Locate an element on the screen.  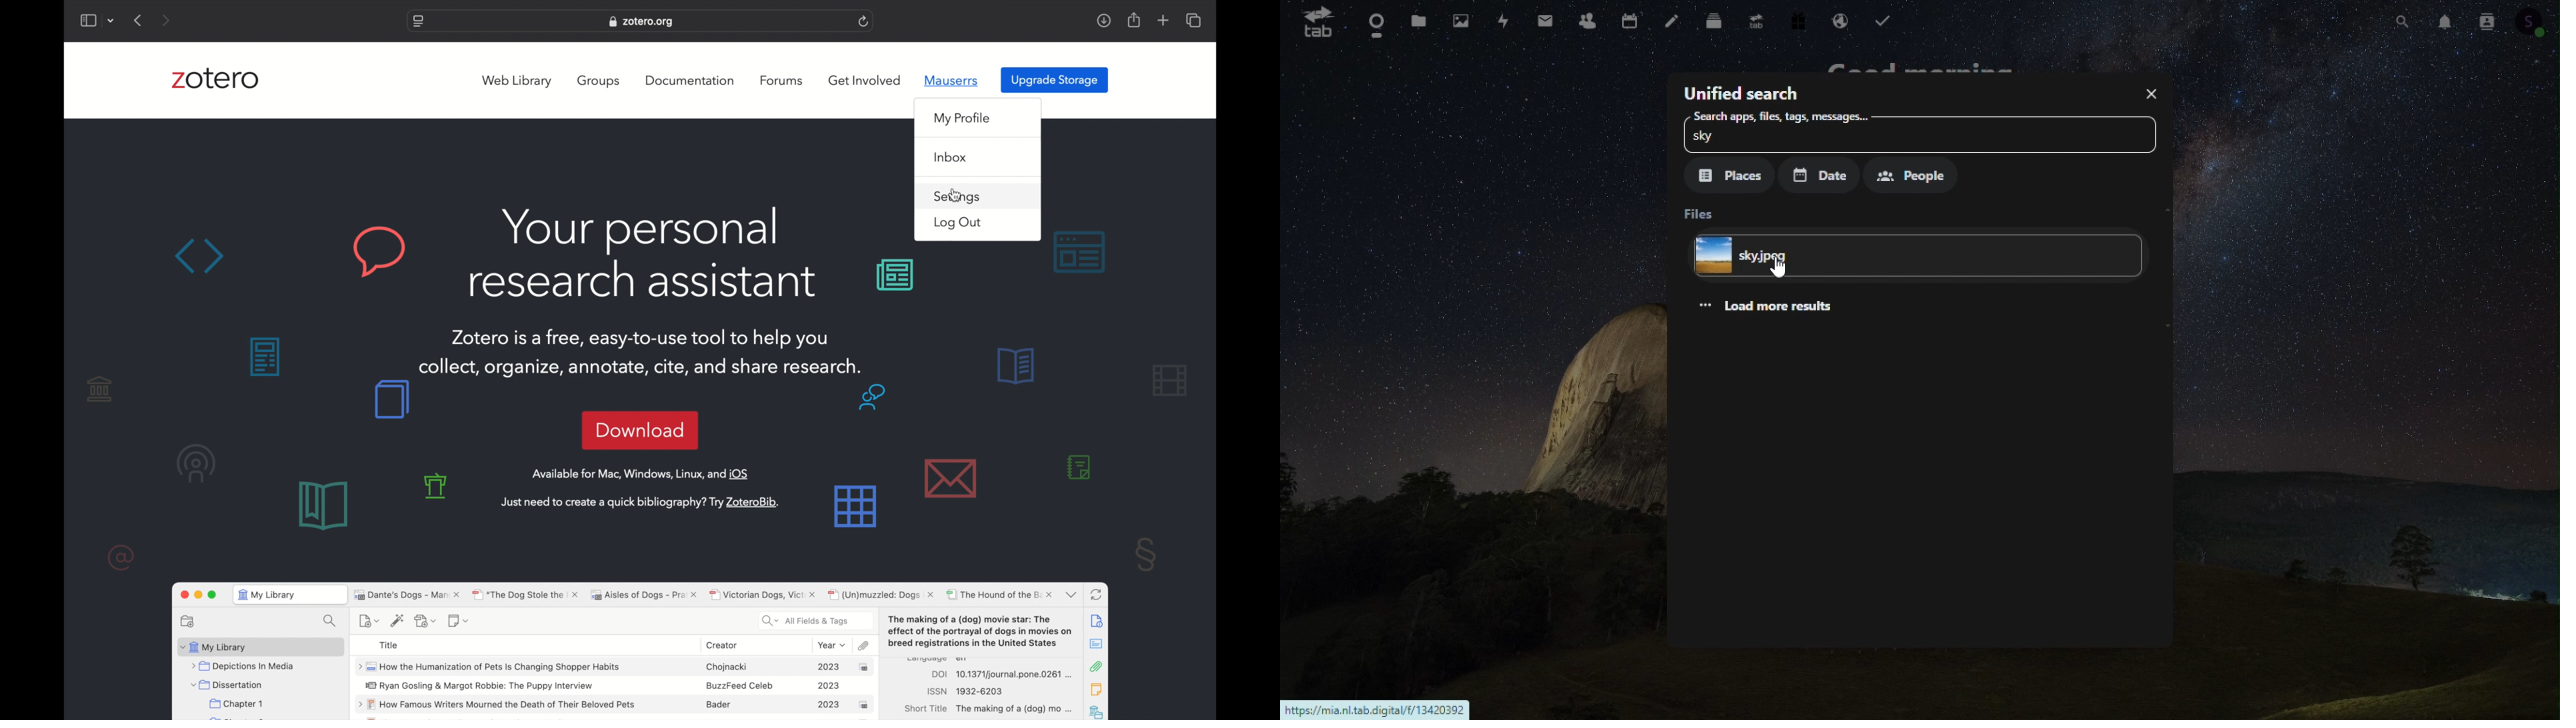
groups is located at coordinates (599, 81).